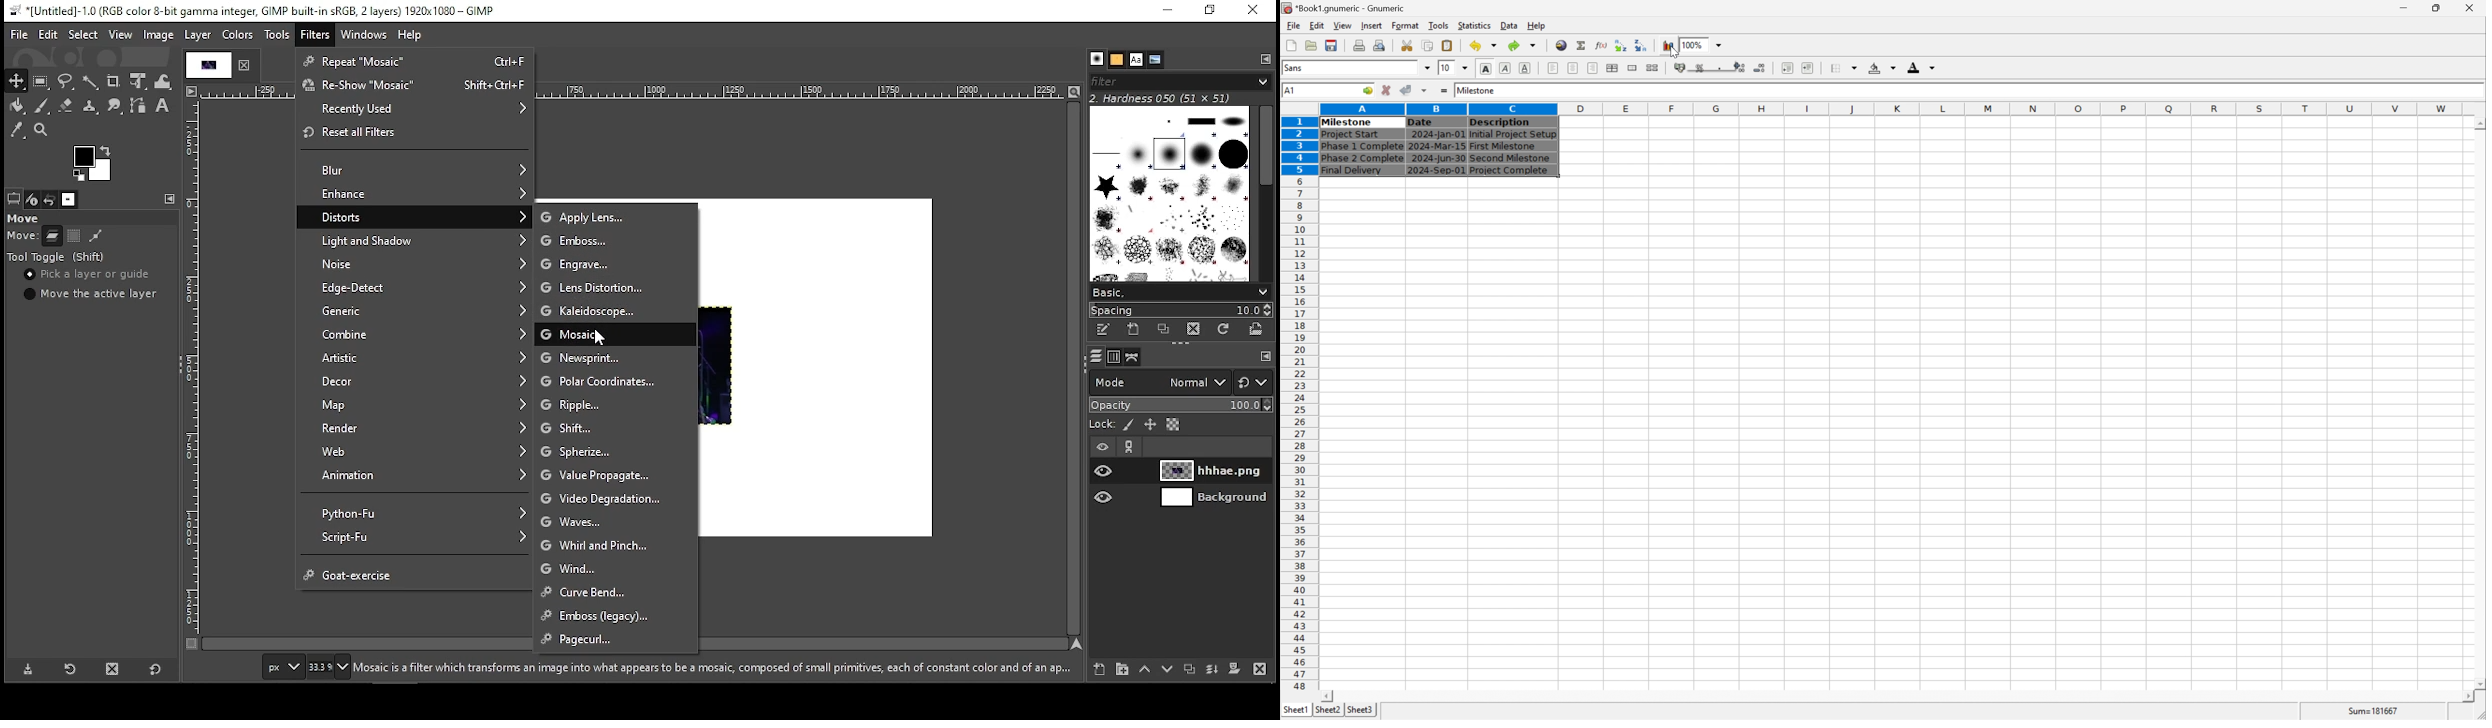 The width and height of the screenshot is (2492, 728). What do you see at coordinates (1408, 45) in the screenshot?
I see `cut` at bounding box center [1408, 45].